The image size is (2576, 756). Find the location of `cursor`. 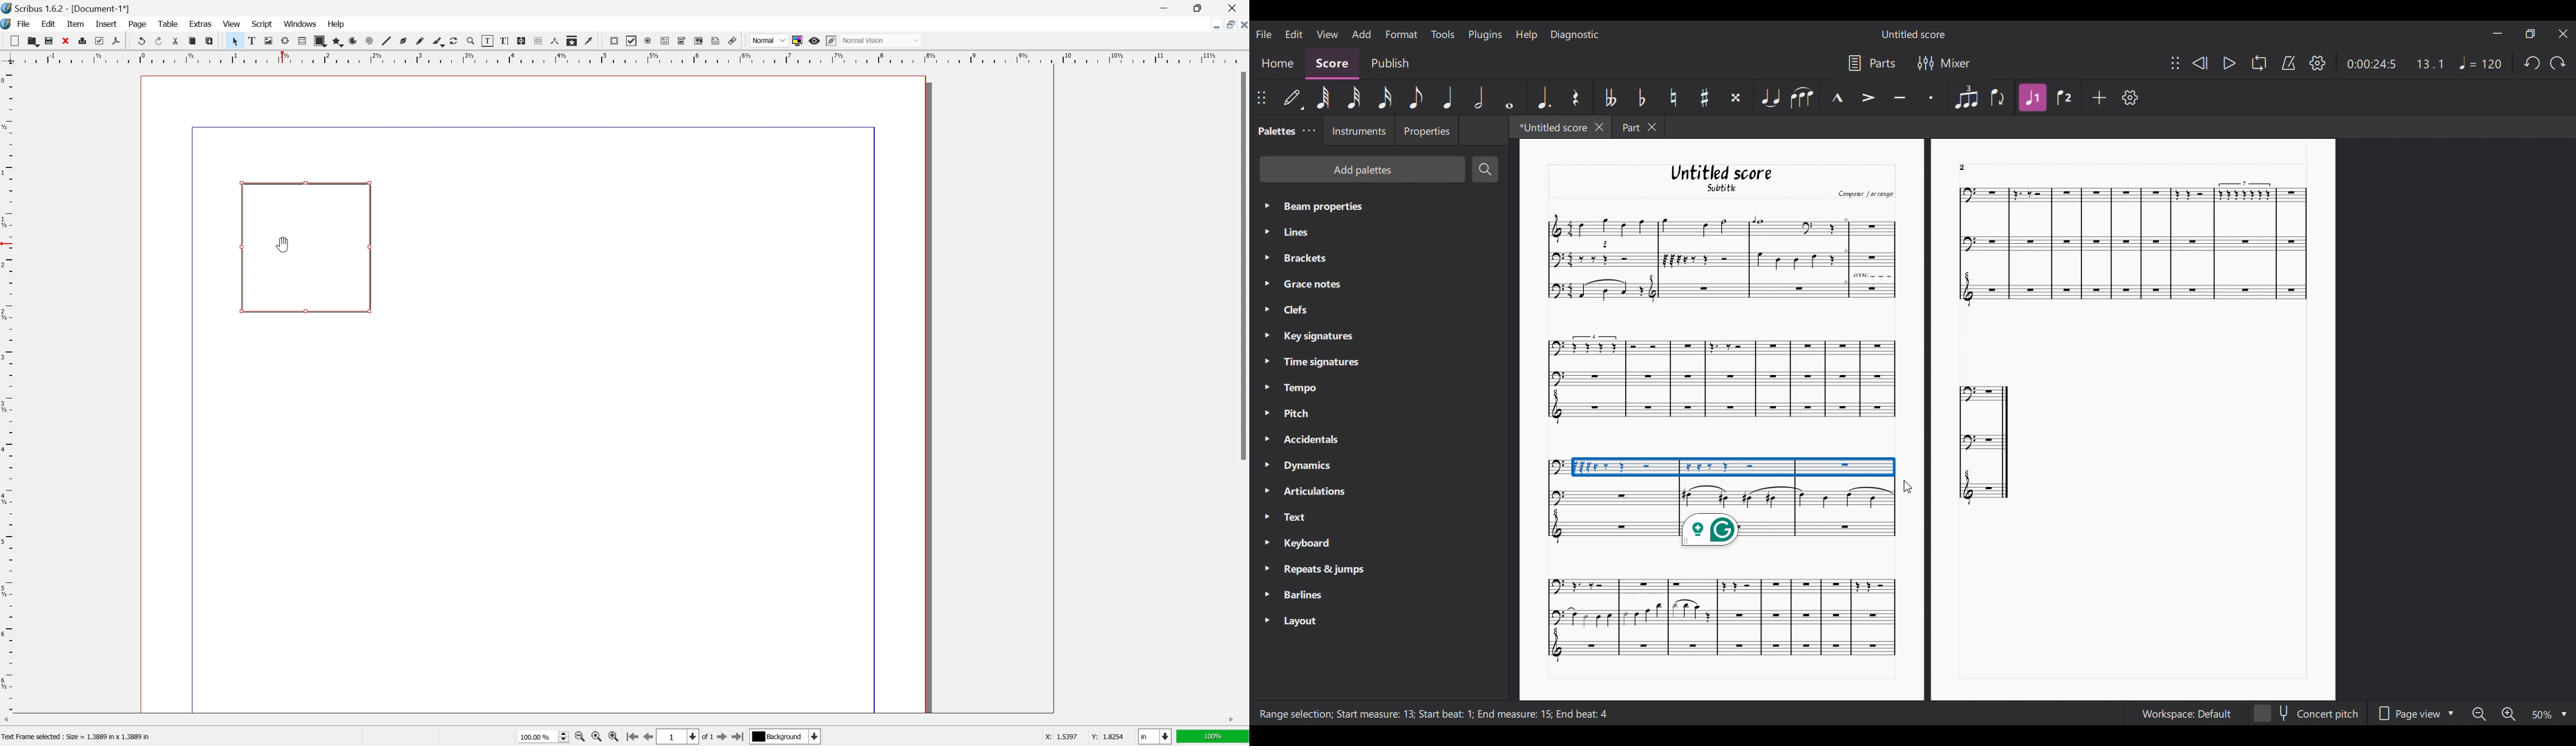

cursor is located at coordinates (233, 41).